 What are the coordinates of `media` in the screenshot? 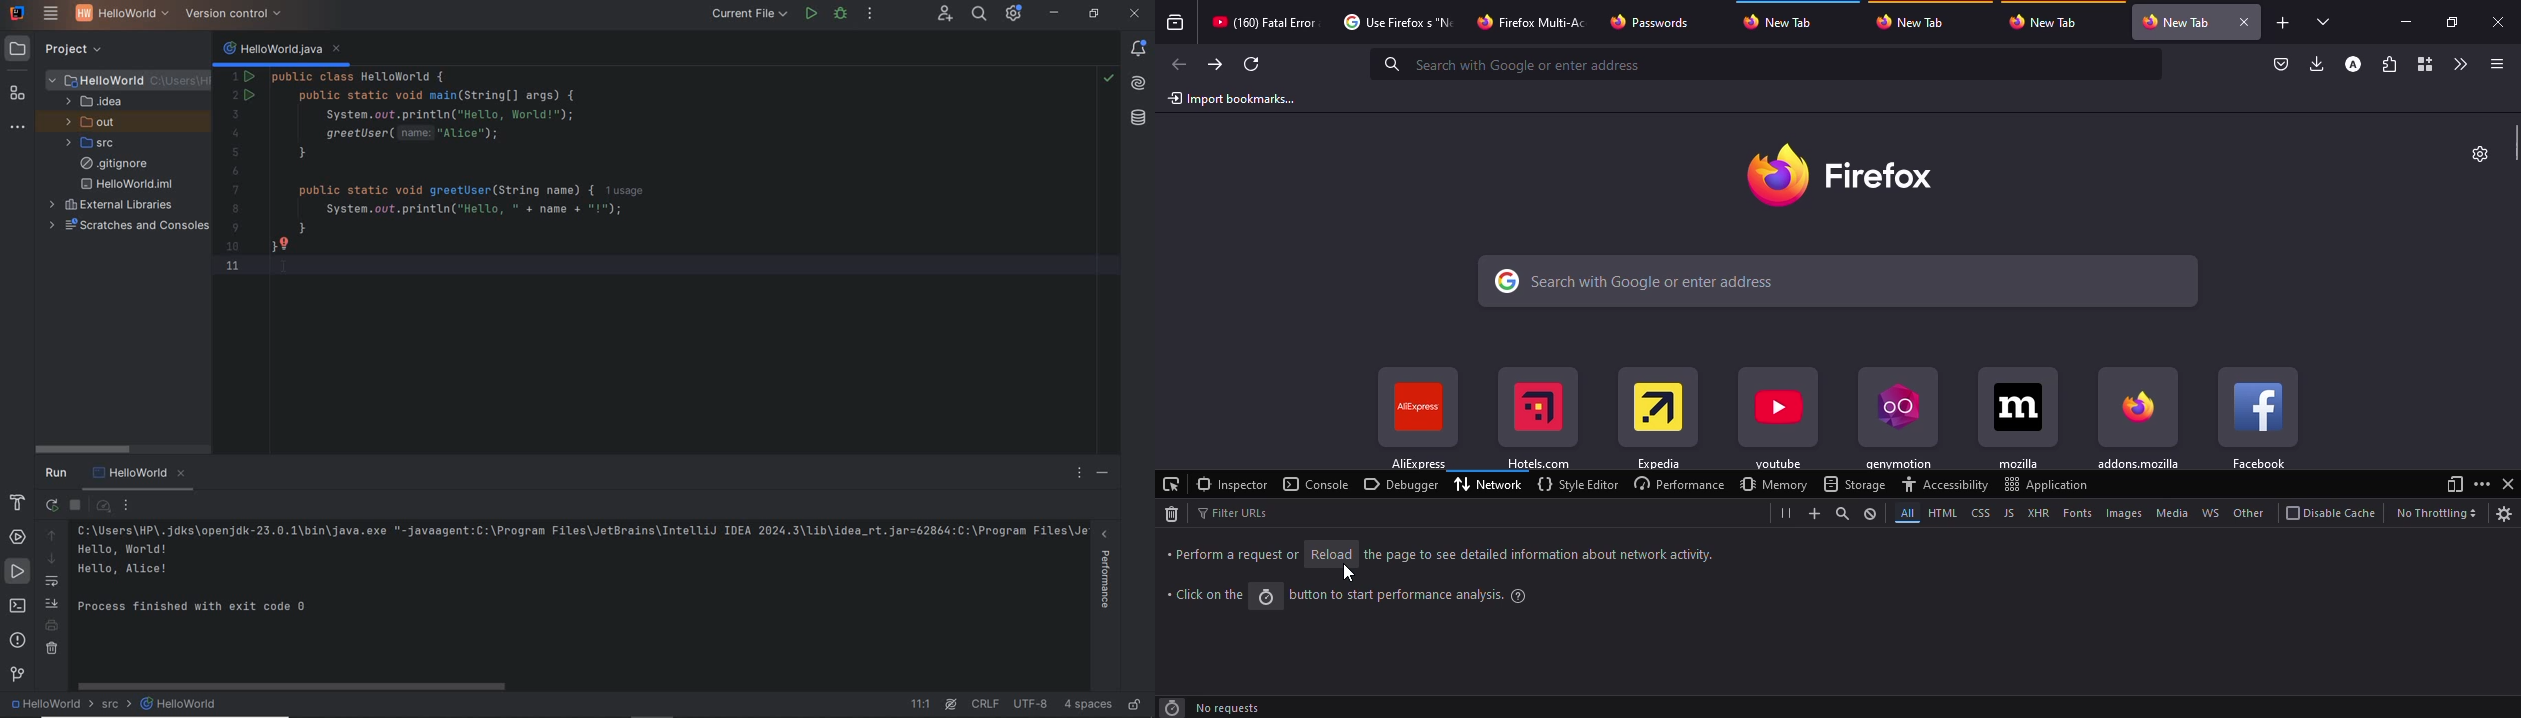 It's located at (2169, 513).